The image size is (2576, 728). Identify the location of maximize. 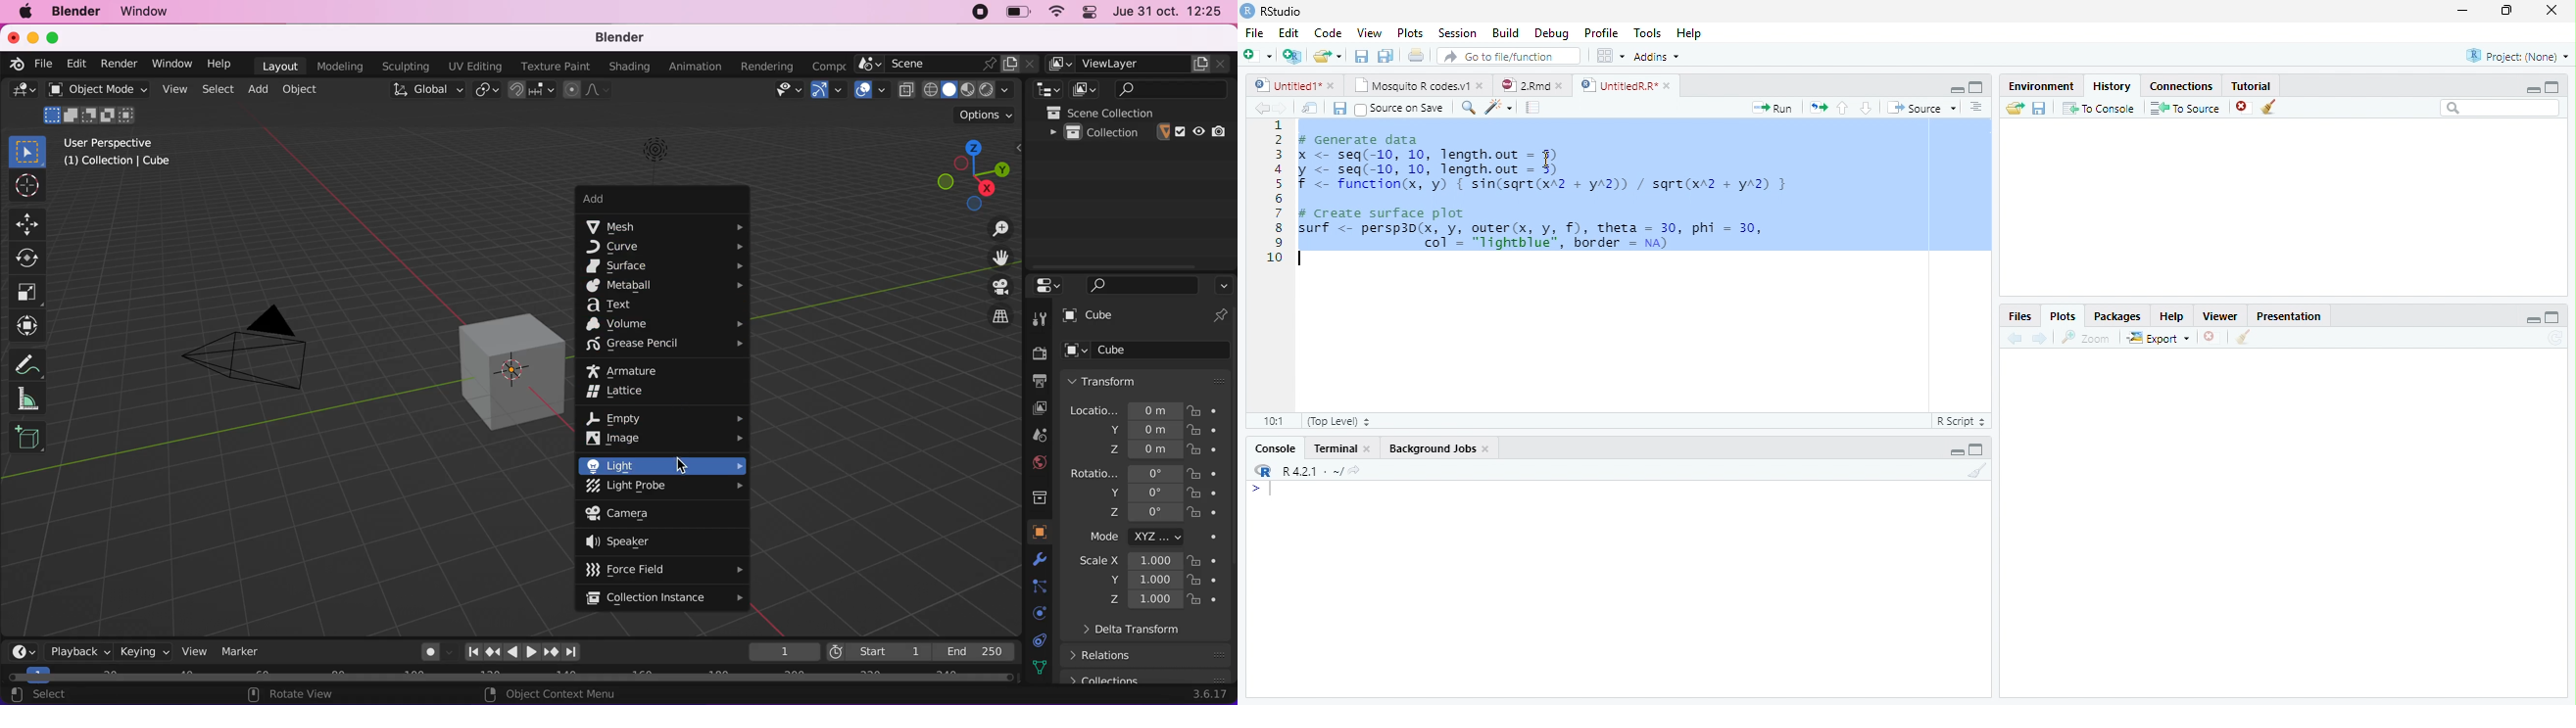
(2552, 87).